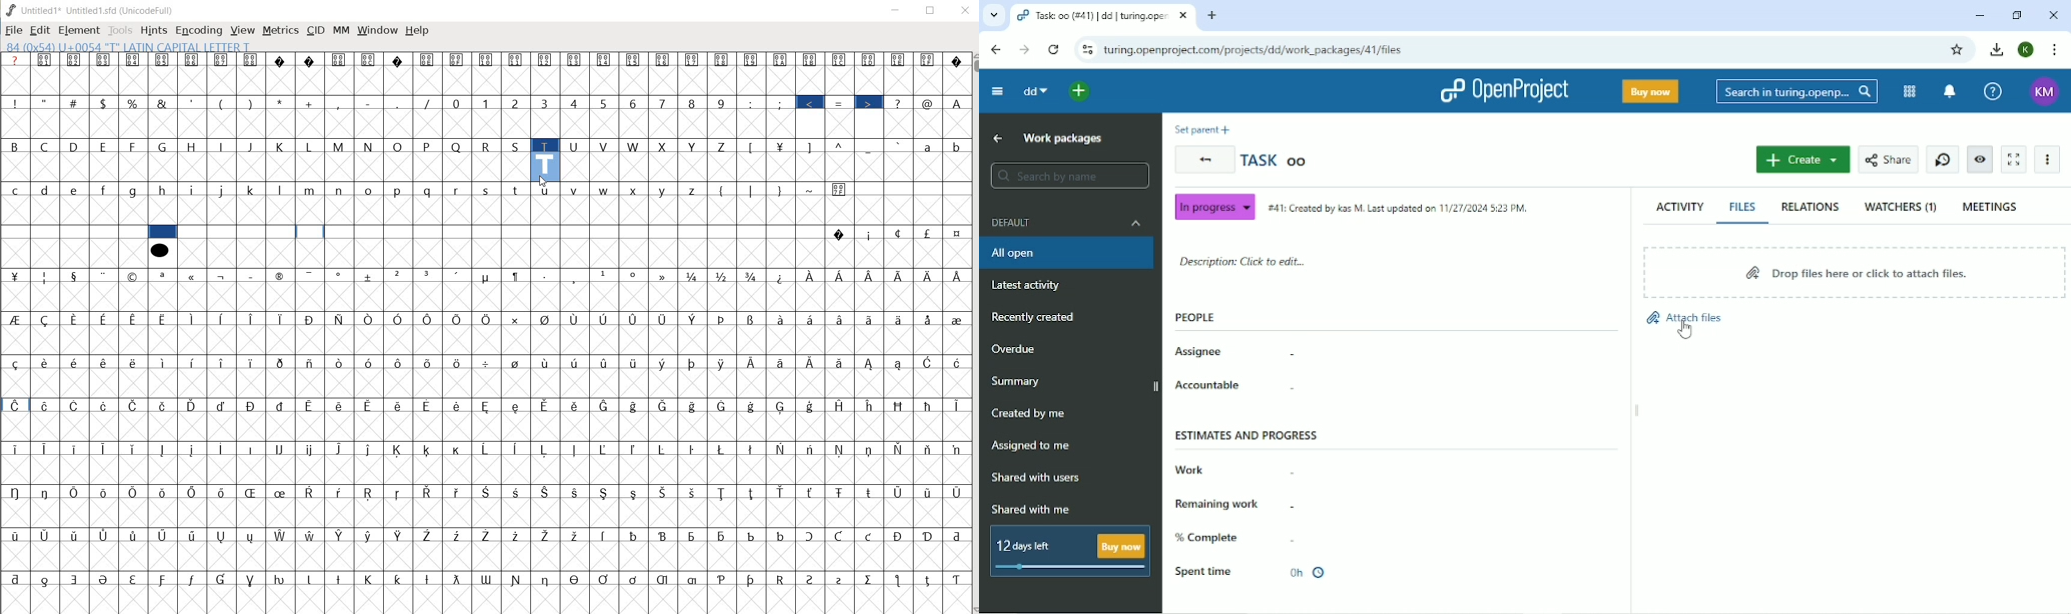 The image size is (2072, 616). Describe the element at coordinates (251, 189) in the screenshot. I see `k` at that location.